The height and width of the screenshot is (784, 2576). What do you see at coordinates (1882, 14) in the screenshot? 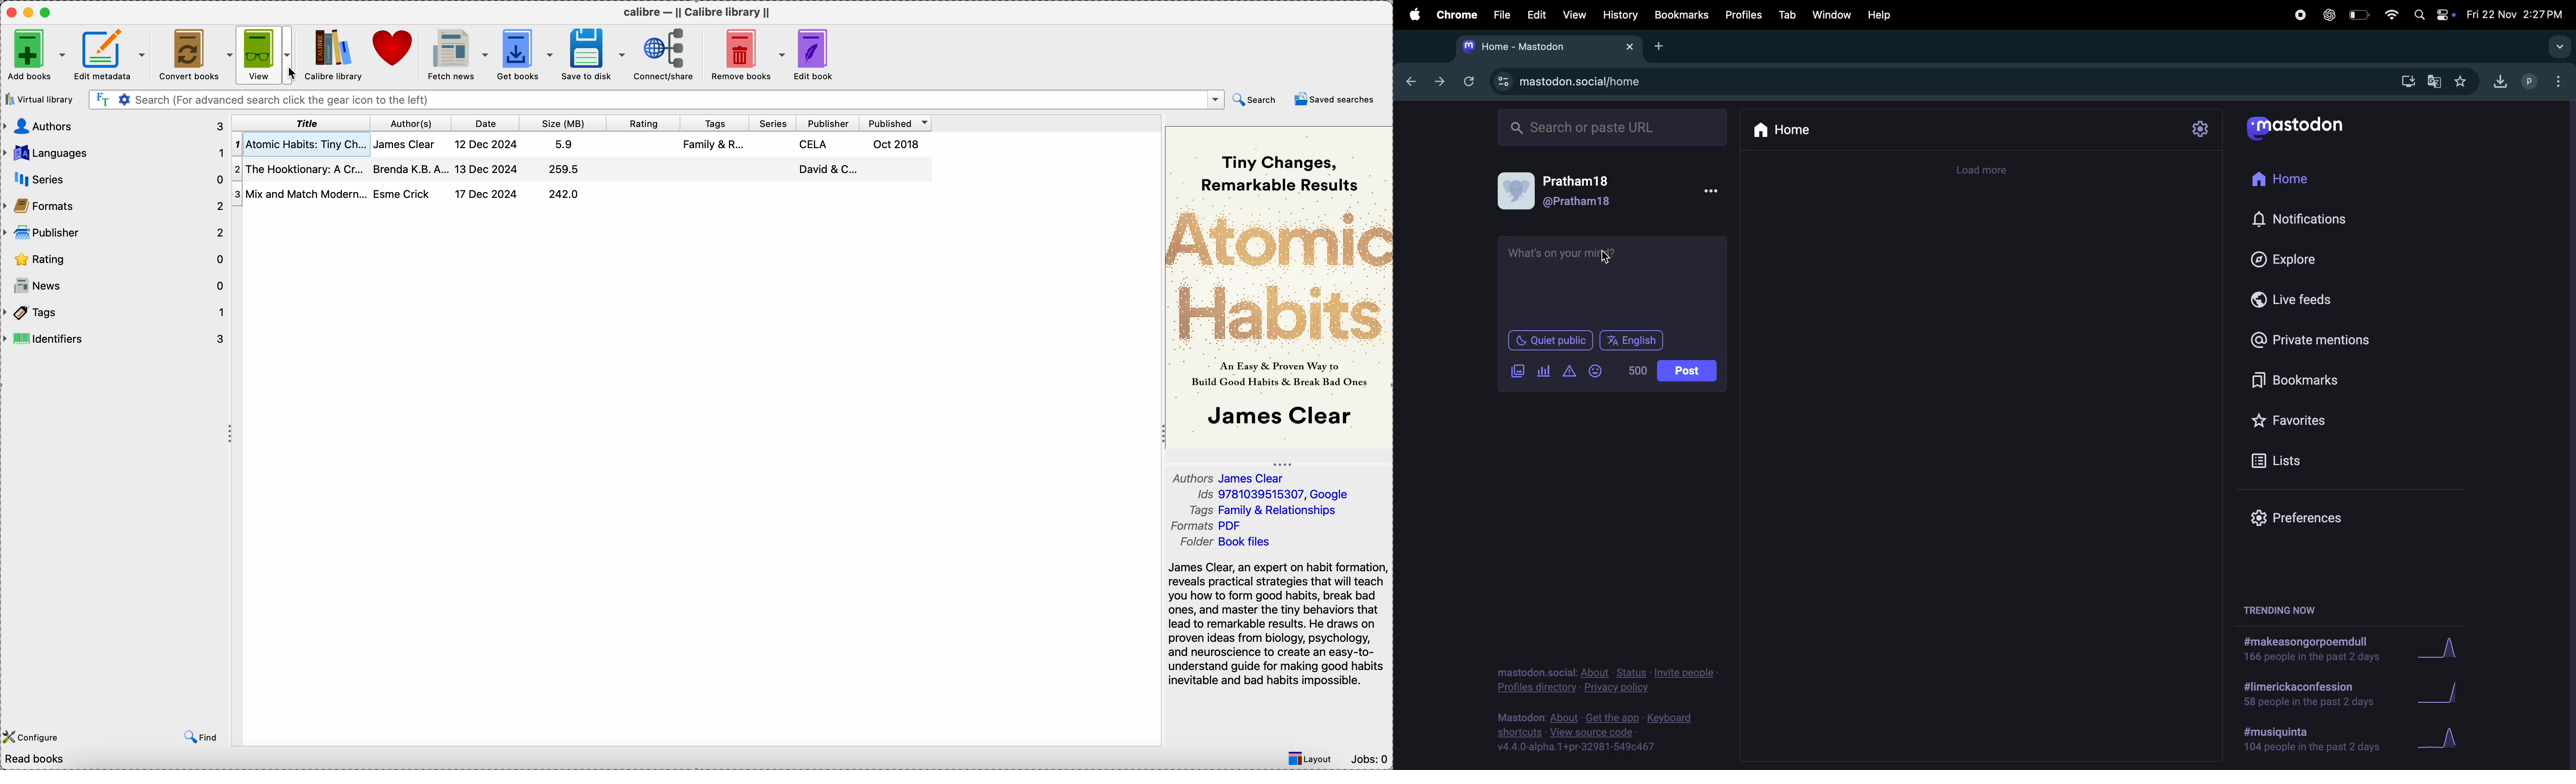
I see `help` at bounding box center [1882, 14].